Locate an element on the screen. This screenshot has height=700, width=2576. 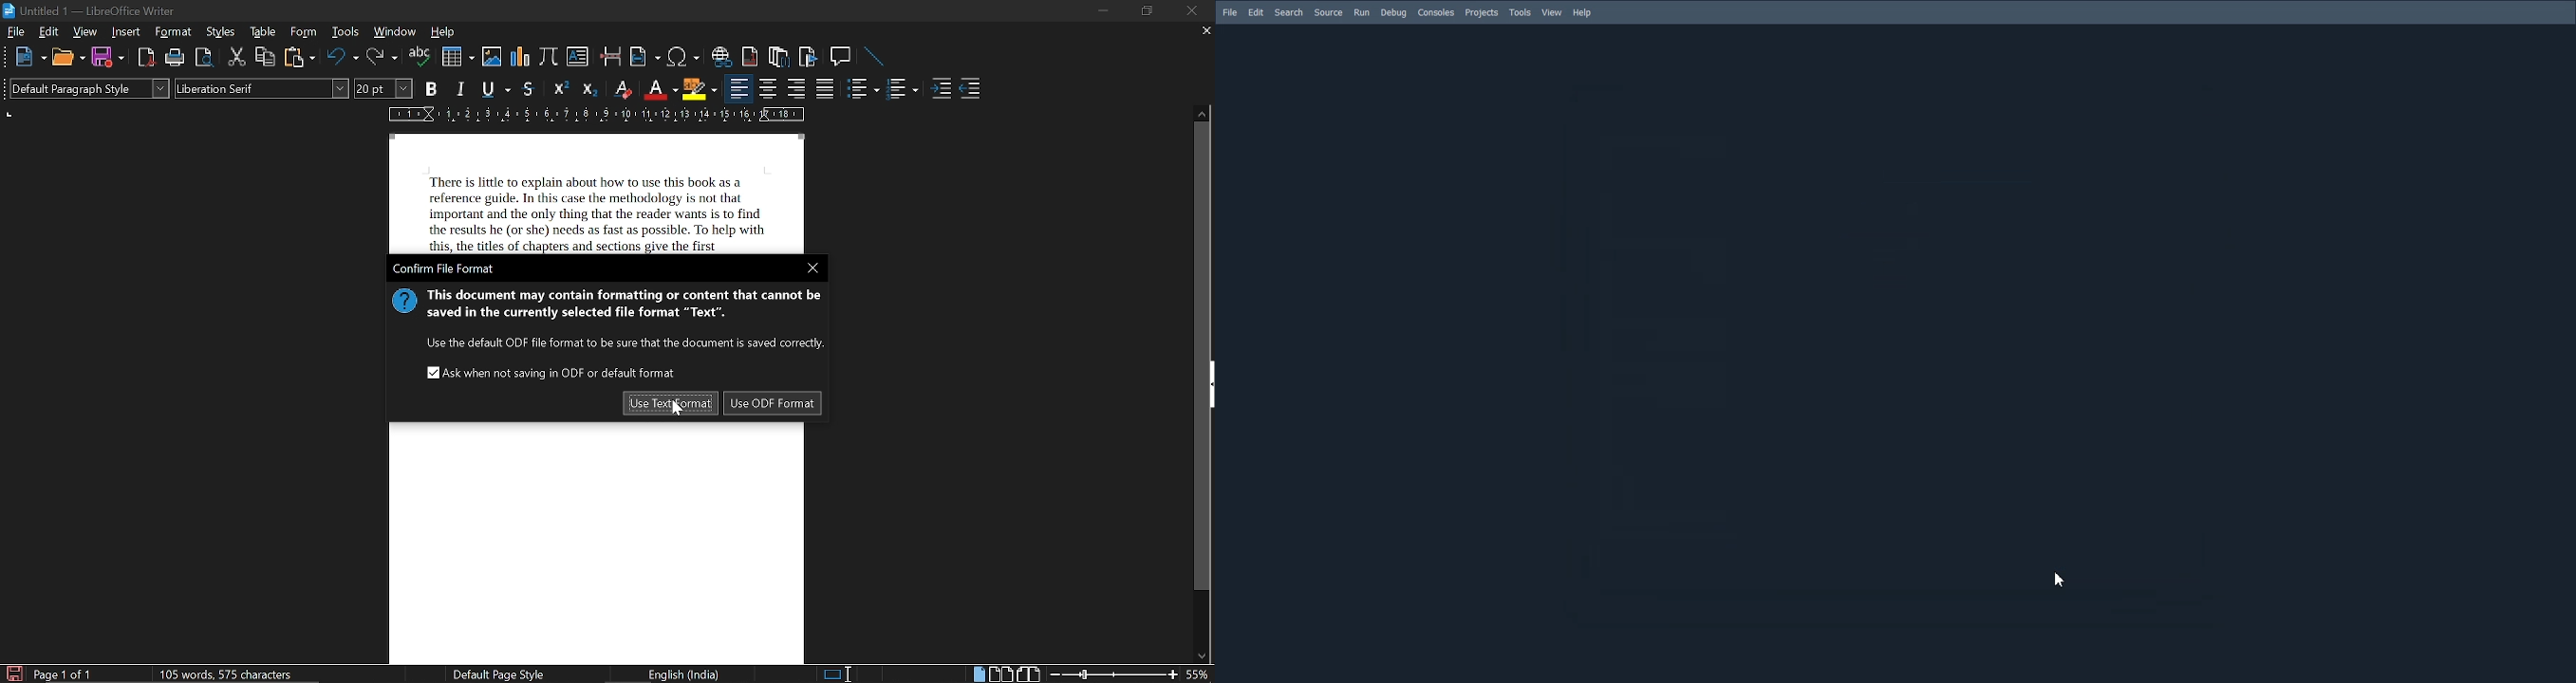
page style is located at coordinates (495, 674).